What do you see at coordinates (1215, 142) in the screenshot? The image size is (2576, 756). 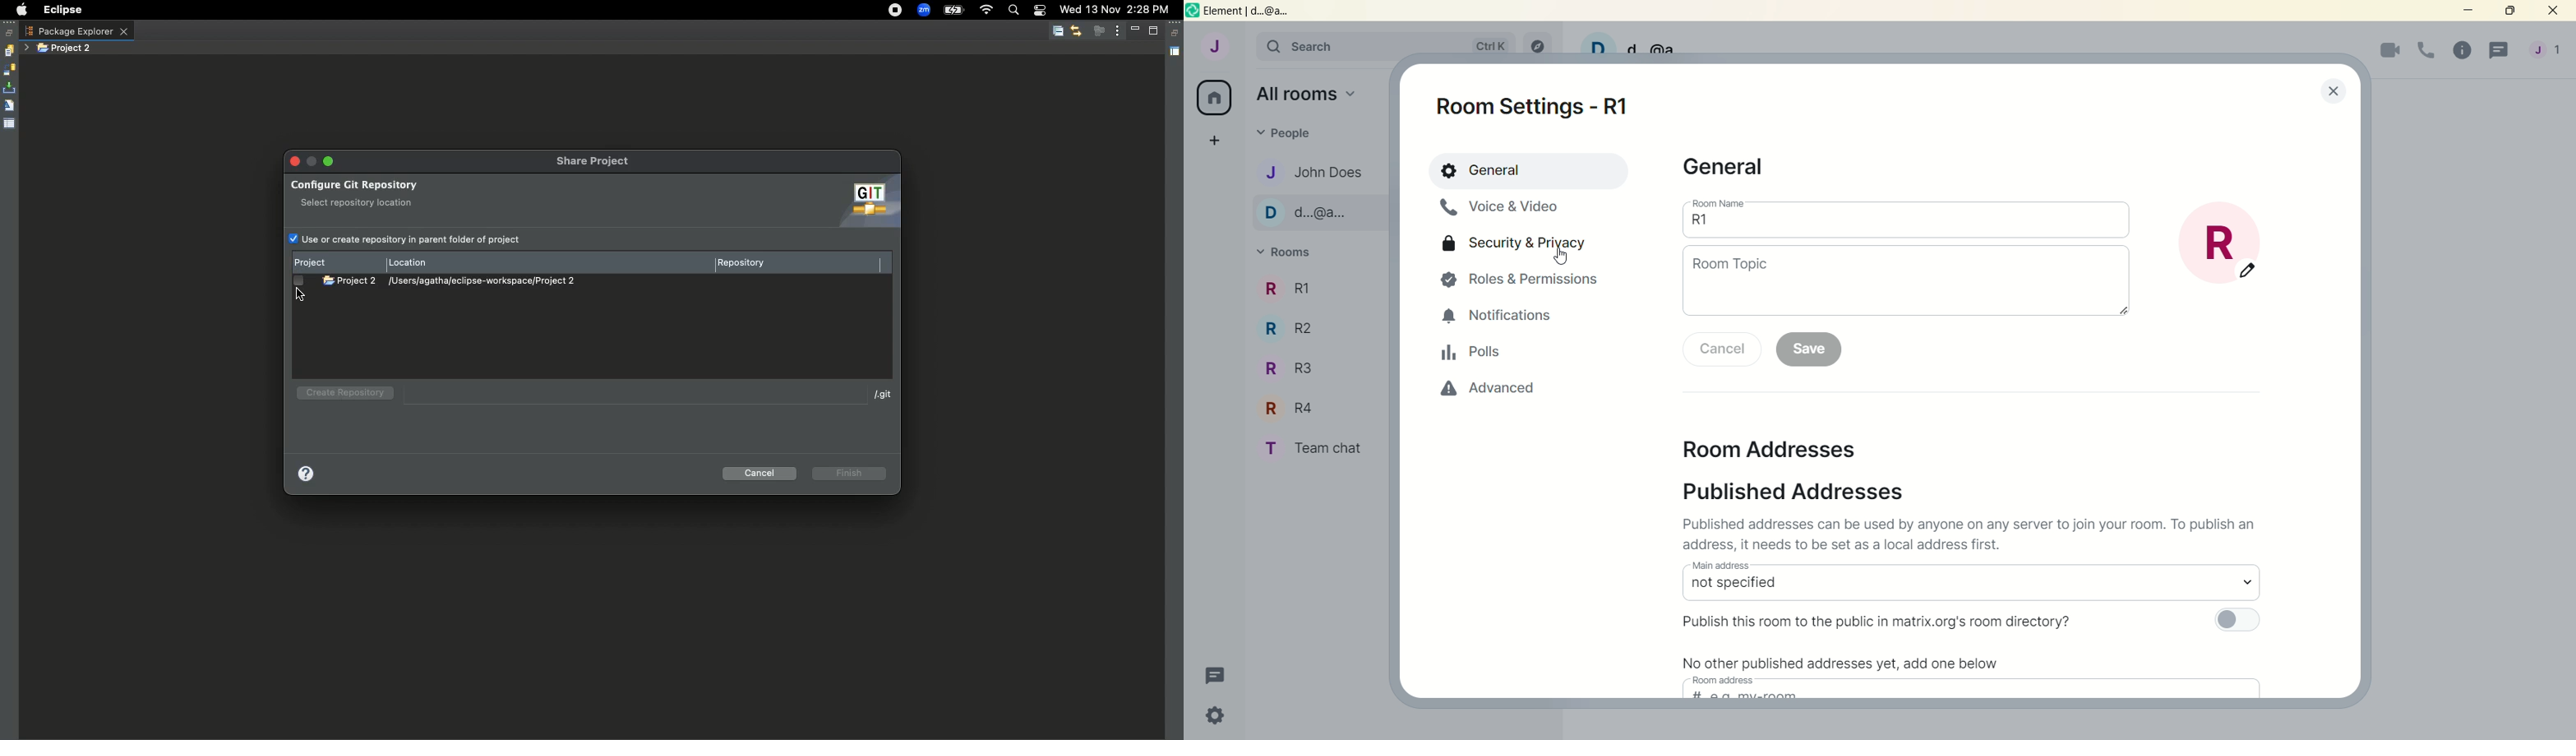 I see `create a space` at bounding box center [1215, 142].